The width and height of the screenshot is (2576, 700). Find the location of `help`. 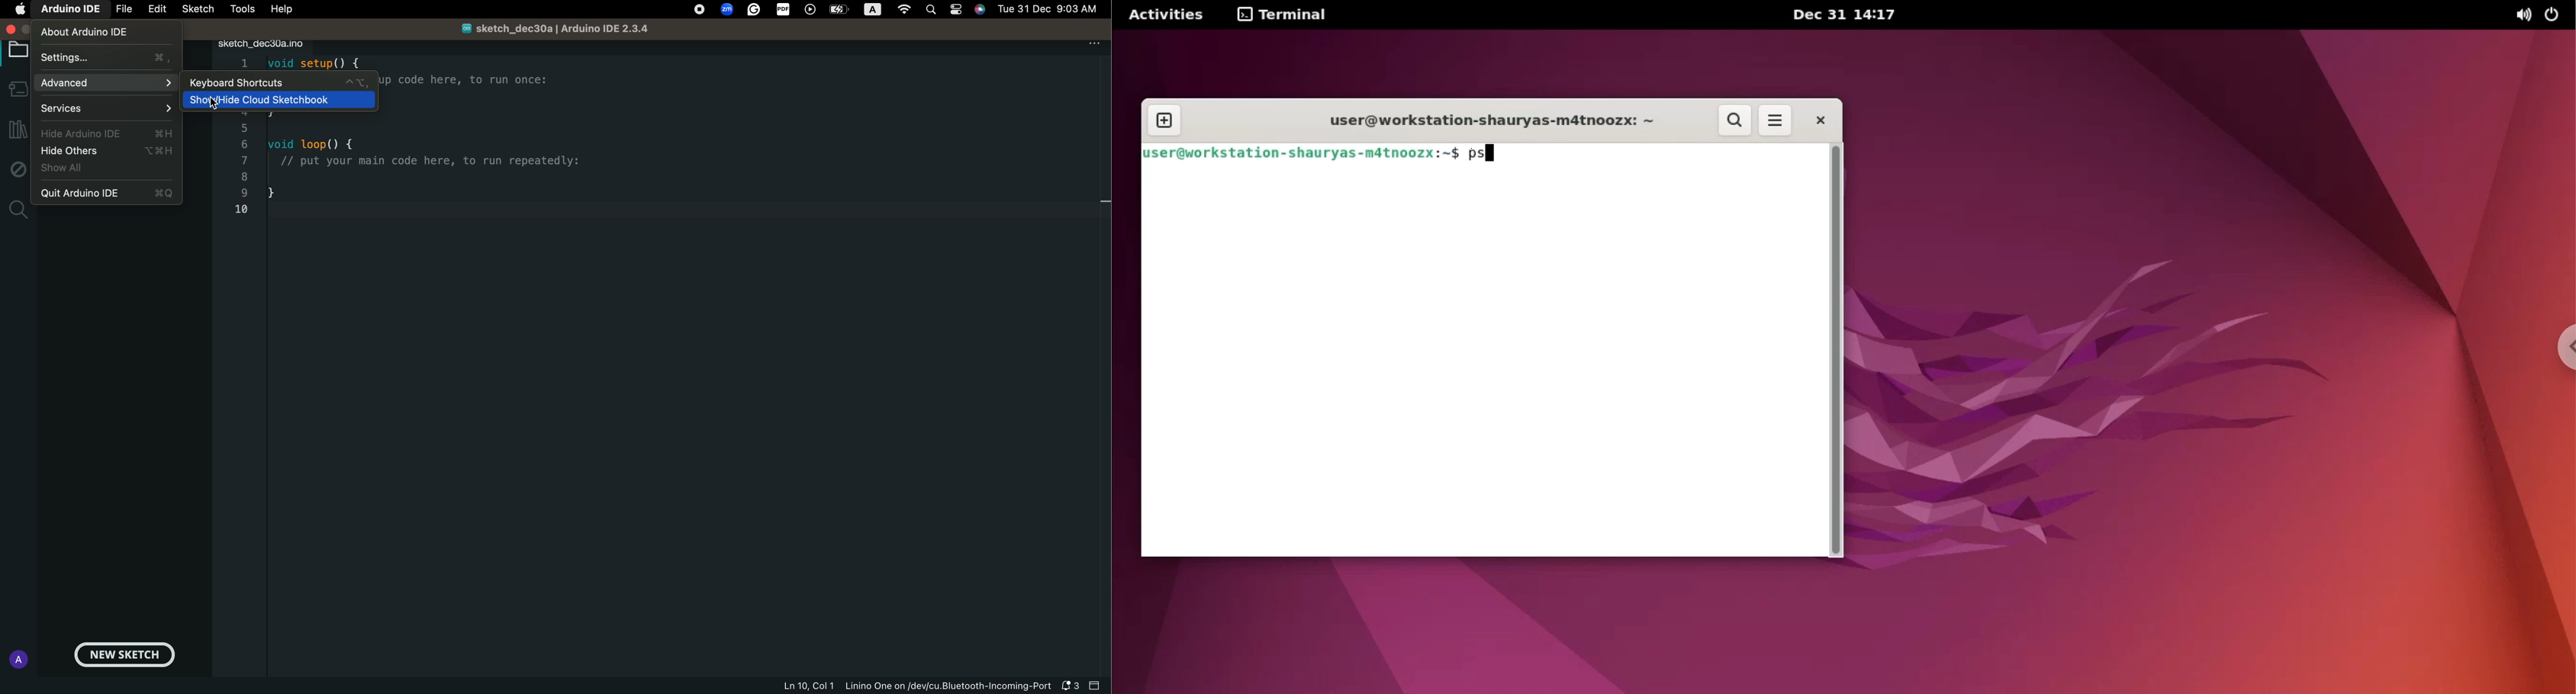

help is located at coordinates (282, 9).